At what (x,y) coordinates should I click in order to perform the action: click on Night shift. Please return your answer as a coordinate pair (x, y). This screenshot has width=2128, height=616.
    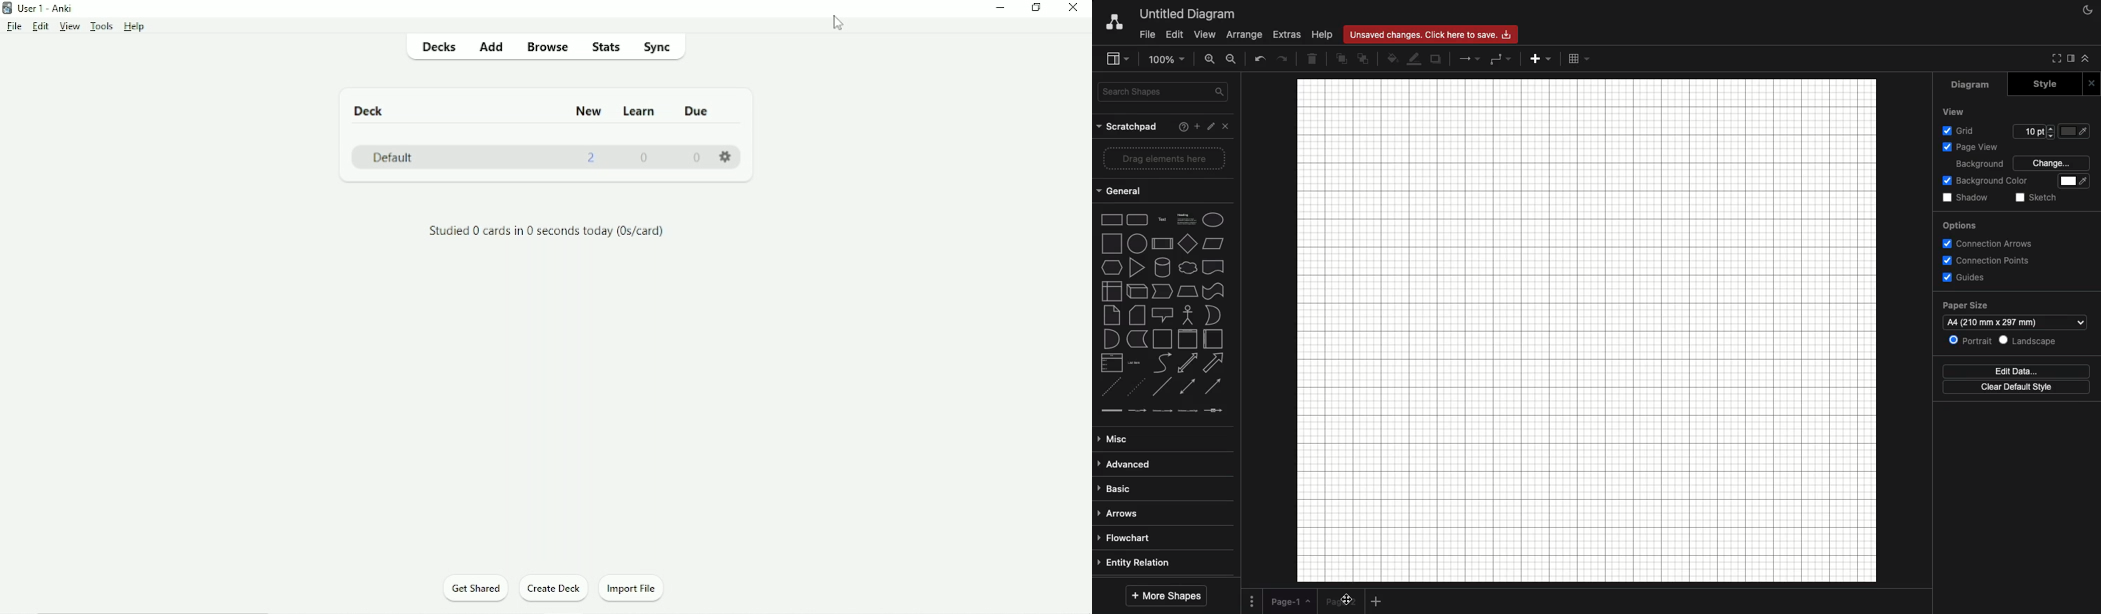
    Looking at the image, I should click on (2090, 11).